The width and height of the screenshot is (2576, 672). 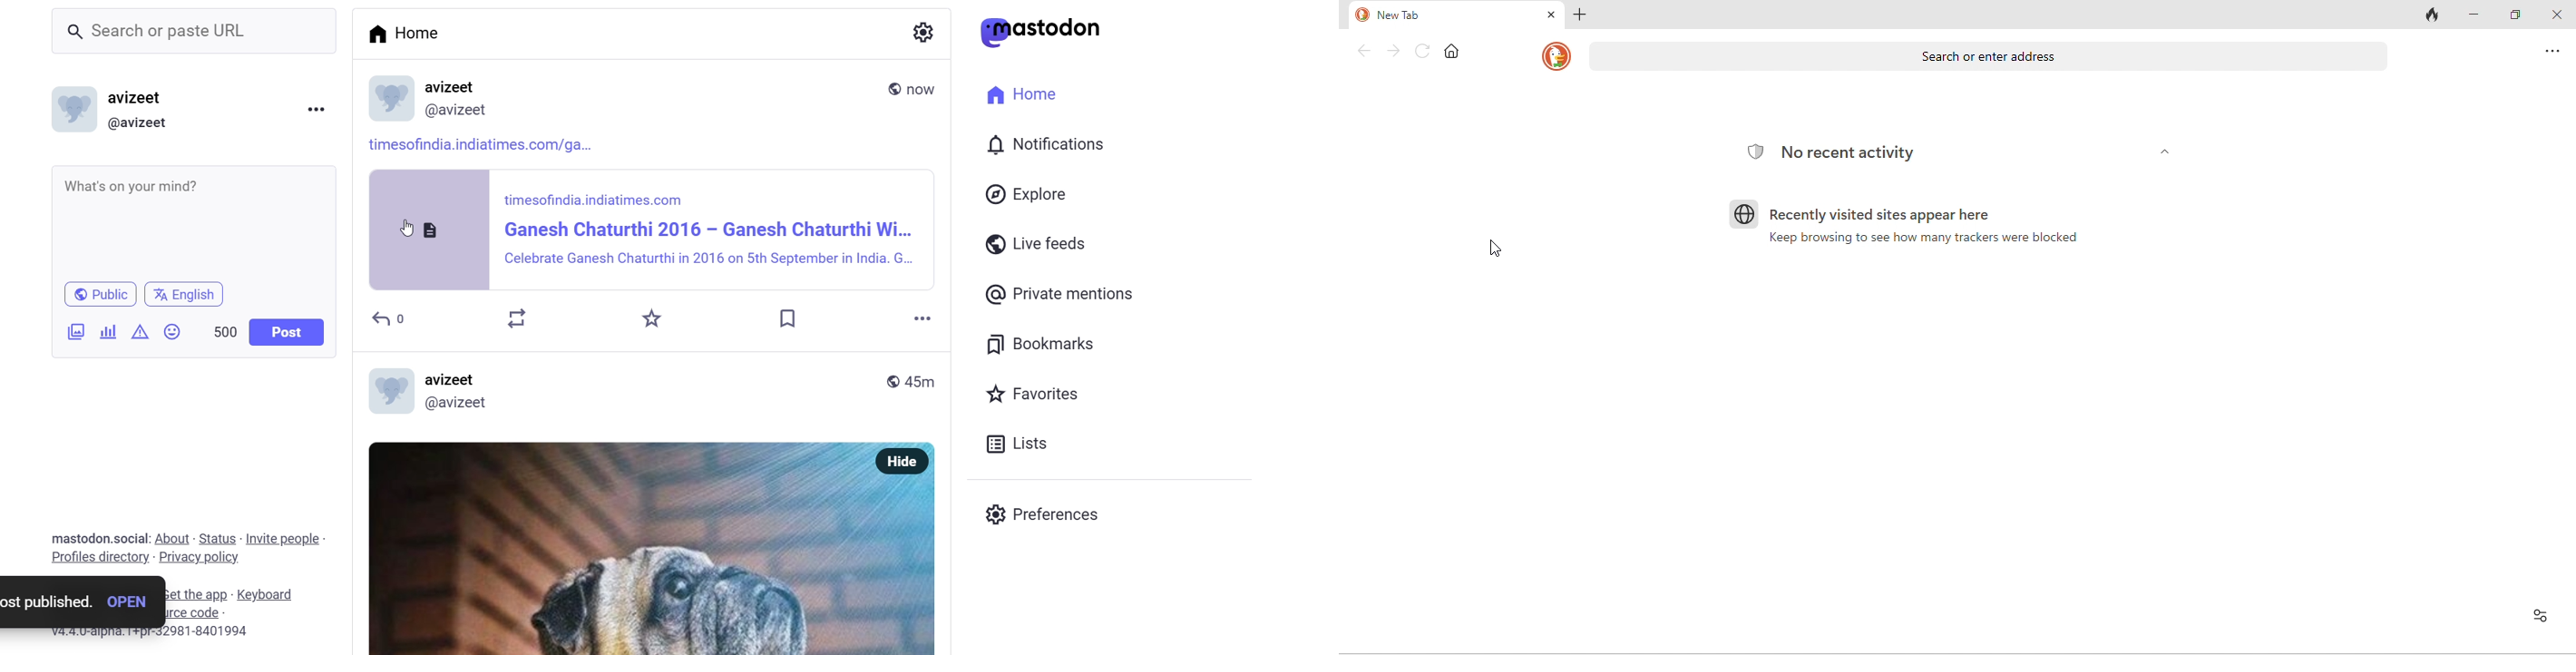 What do you see at coordinates (389, 99) in the screenshot?
I see `display picture` at bounding box center [389, 99].